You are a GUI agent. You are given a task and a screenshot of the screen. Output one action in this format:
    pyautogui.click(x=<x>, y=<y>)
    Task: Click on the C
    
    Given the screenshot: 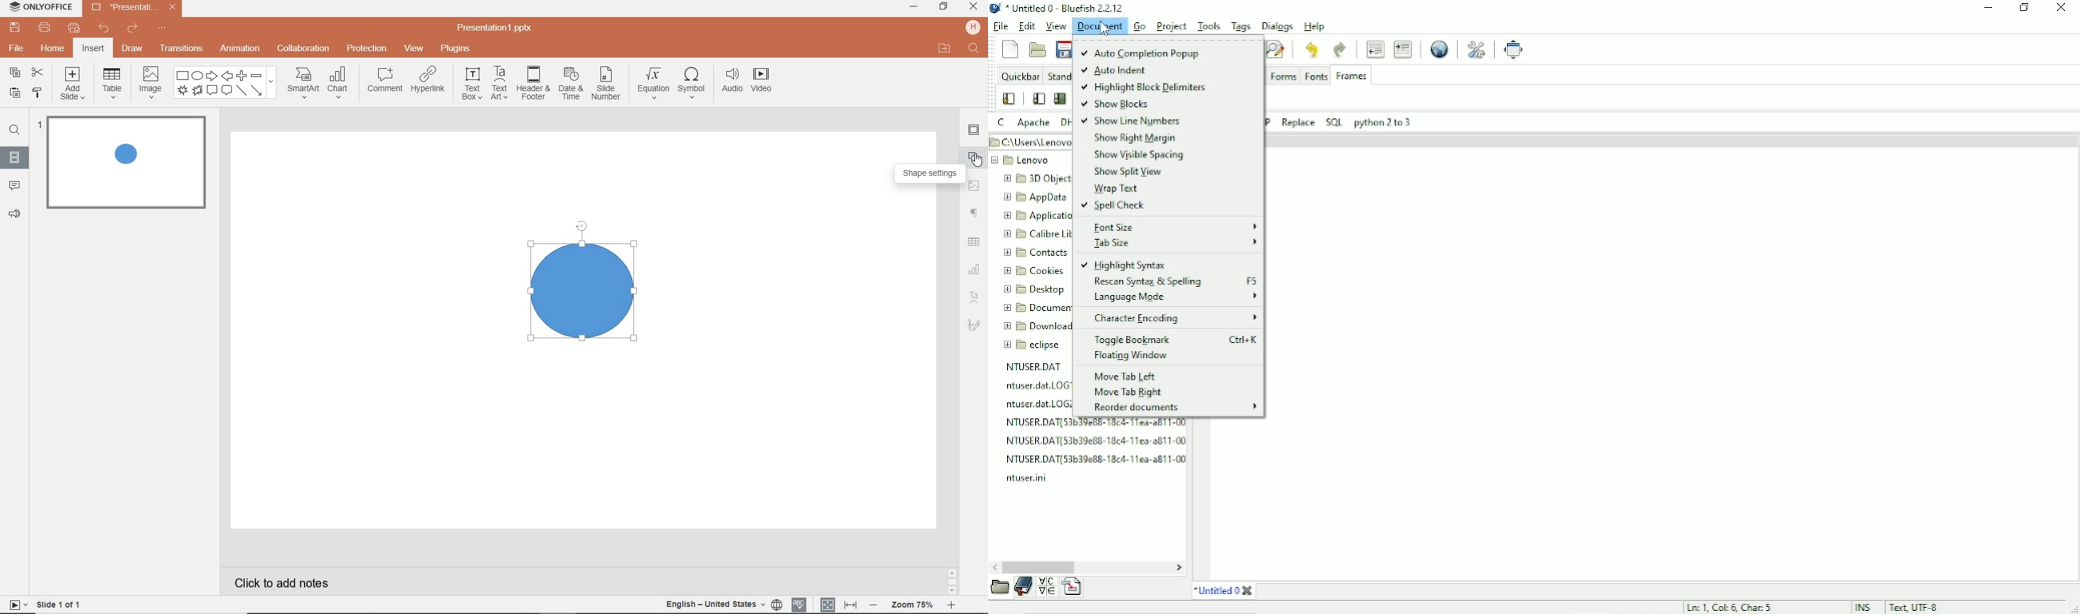 What is the action you would take?
    pyautogui.click(x=1002, y=122)
    